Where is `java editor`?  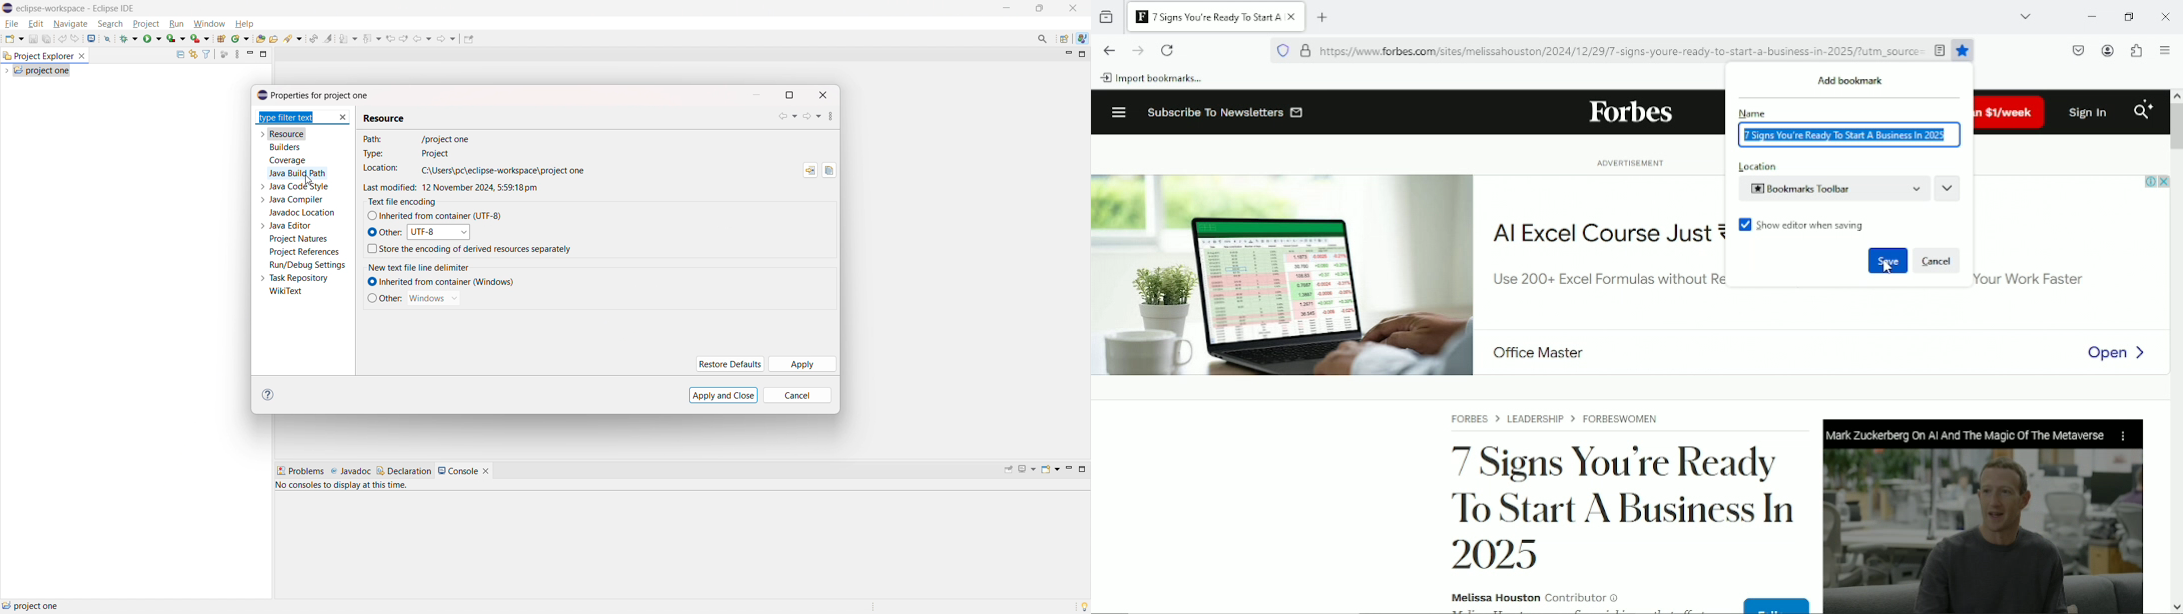 java editor is located at coordinates (291, 226).